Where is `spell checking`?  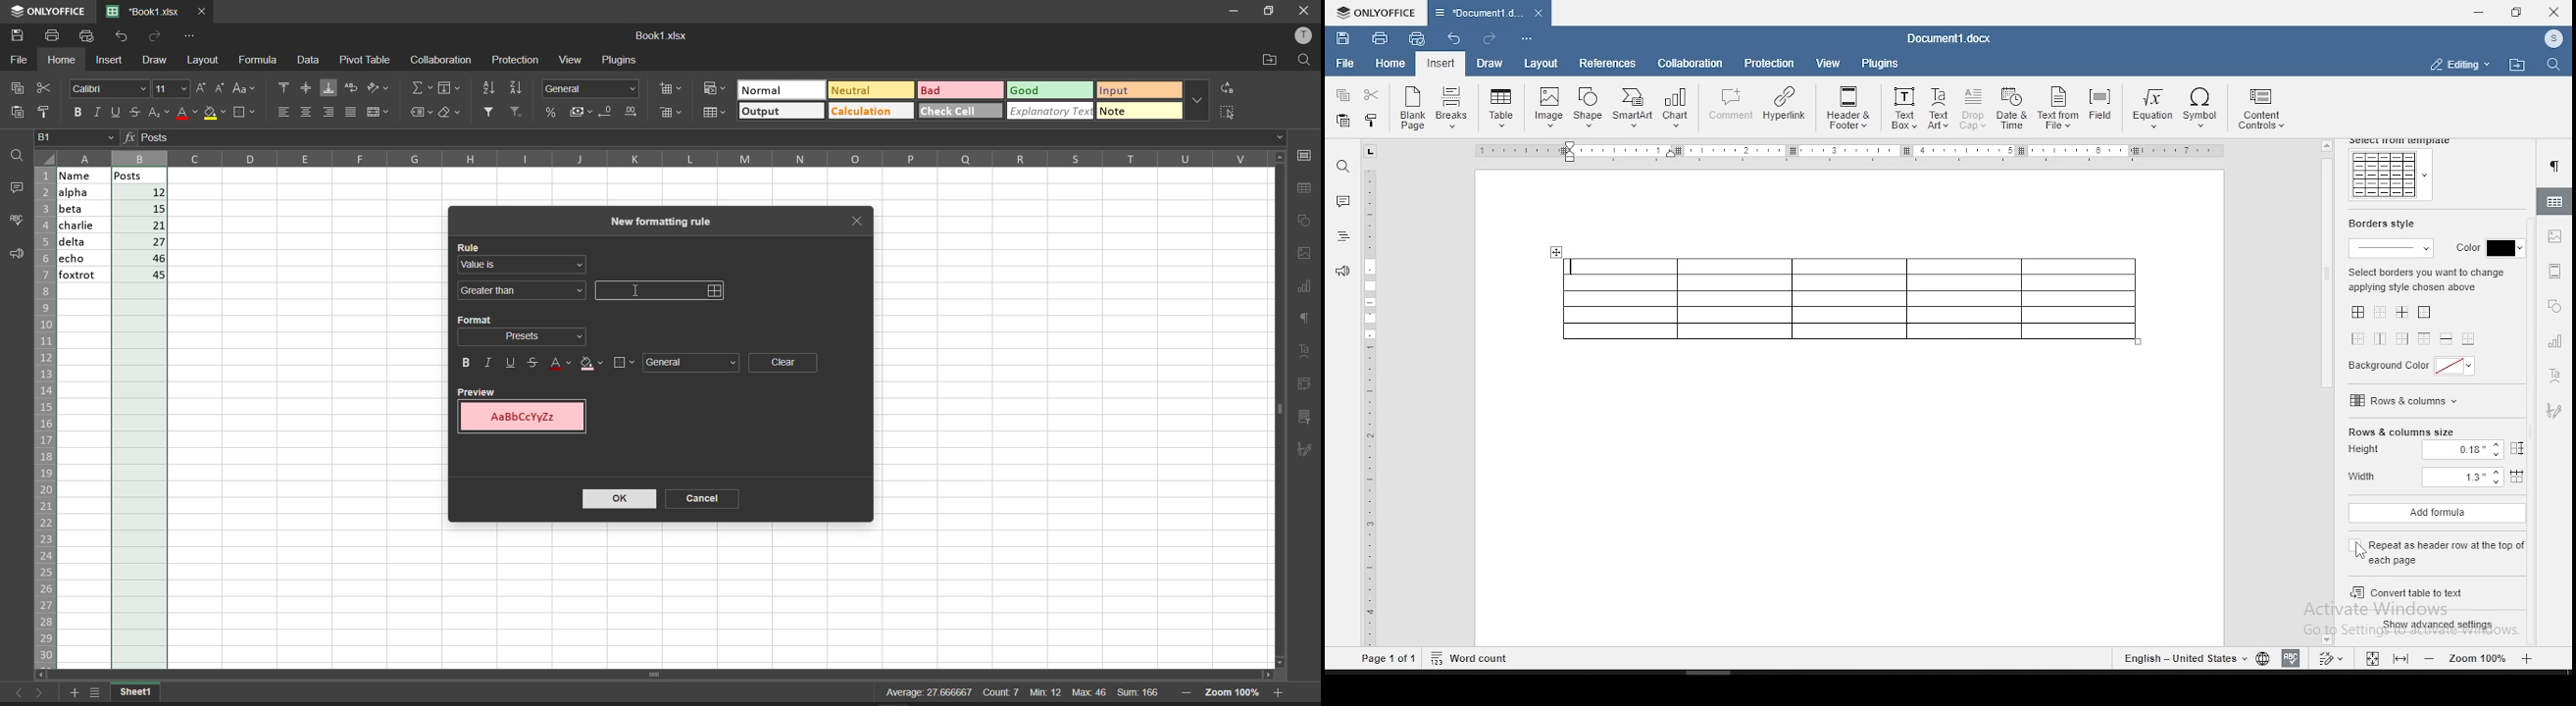
spell checking is located at coordinates (15, 220).